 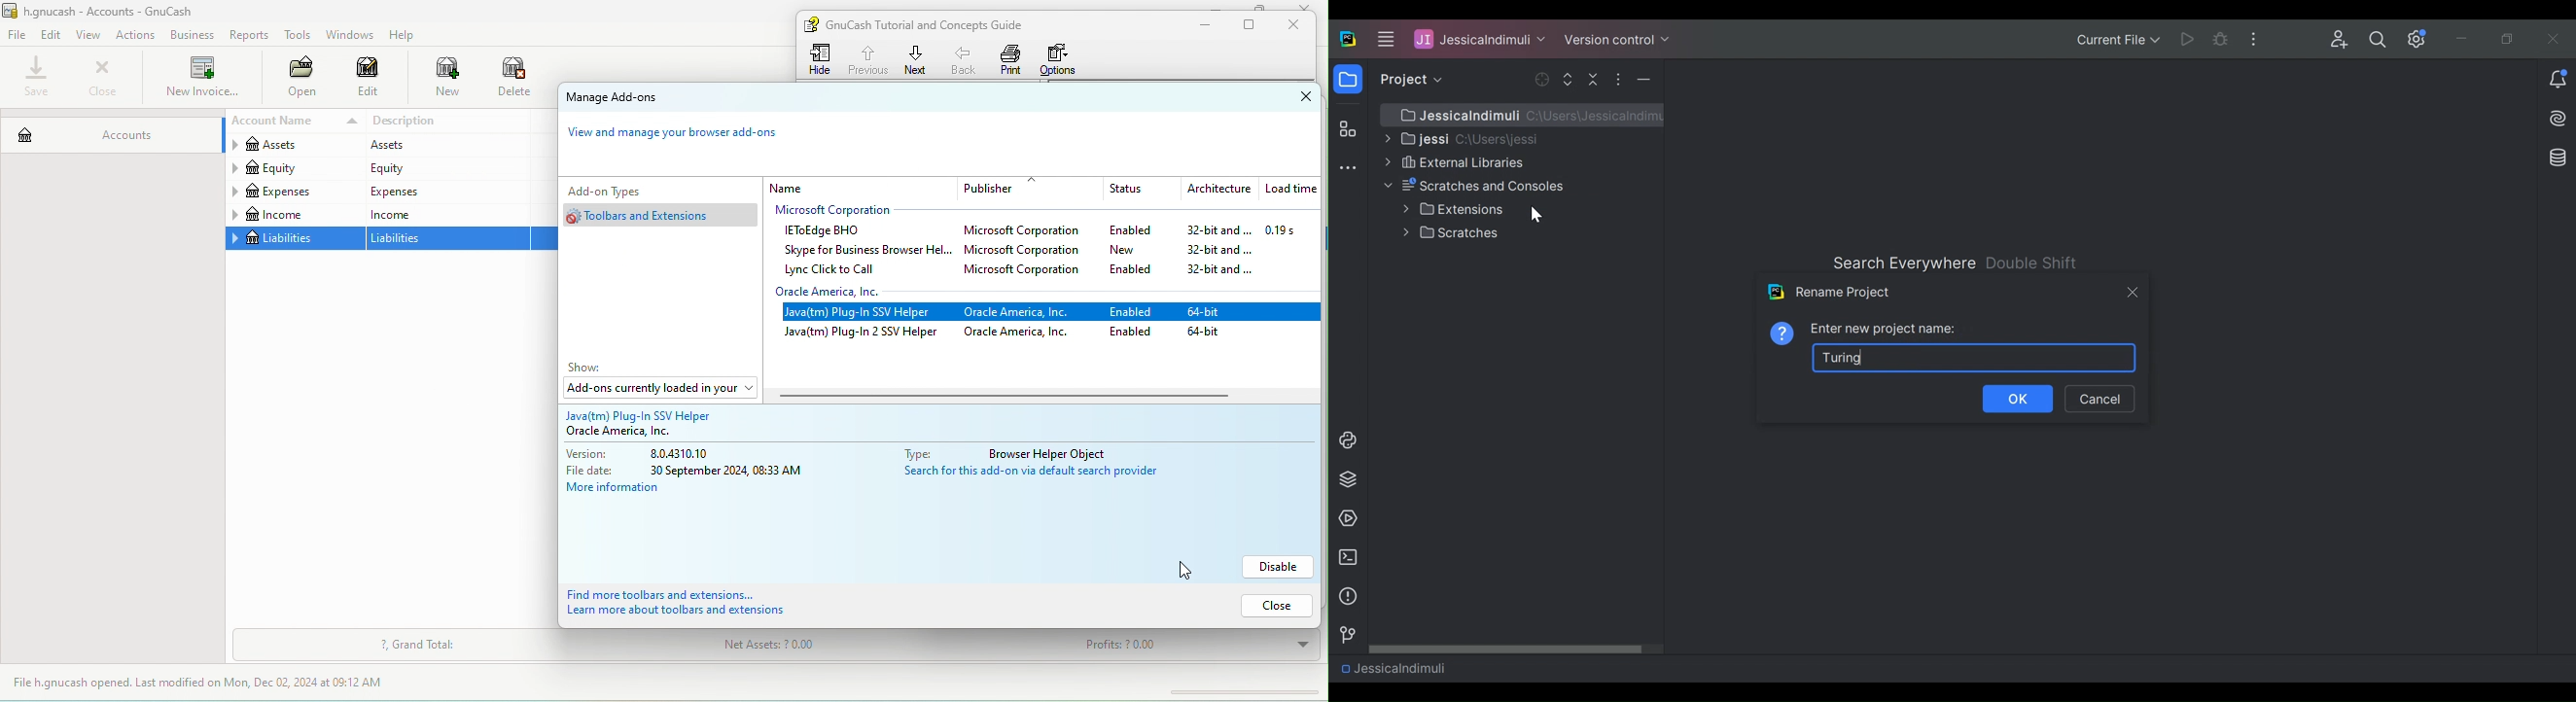 What do you see at coordinates (200, 79) in the screenshot?
I see `new invoice` at bounding box center [200, 79].